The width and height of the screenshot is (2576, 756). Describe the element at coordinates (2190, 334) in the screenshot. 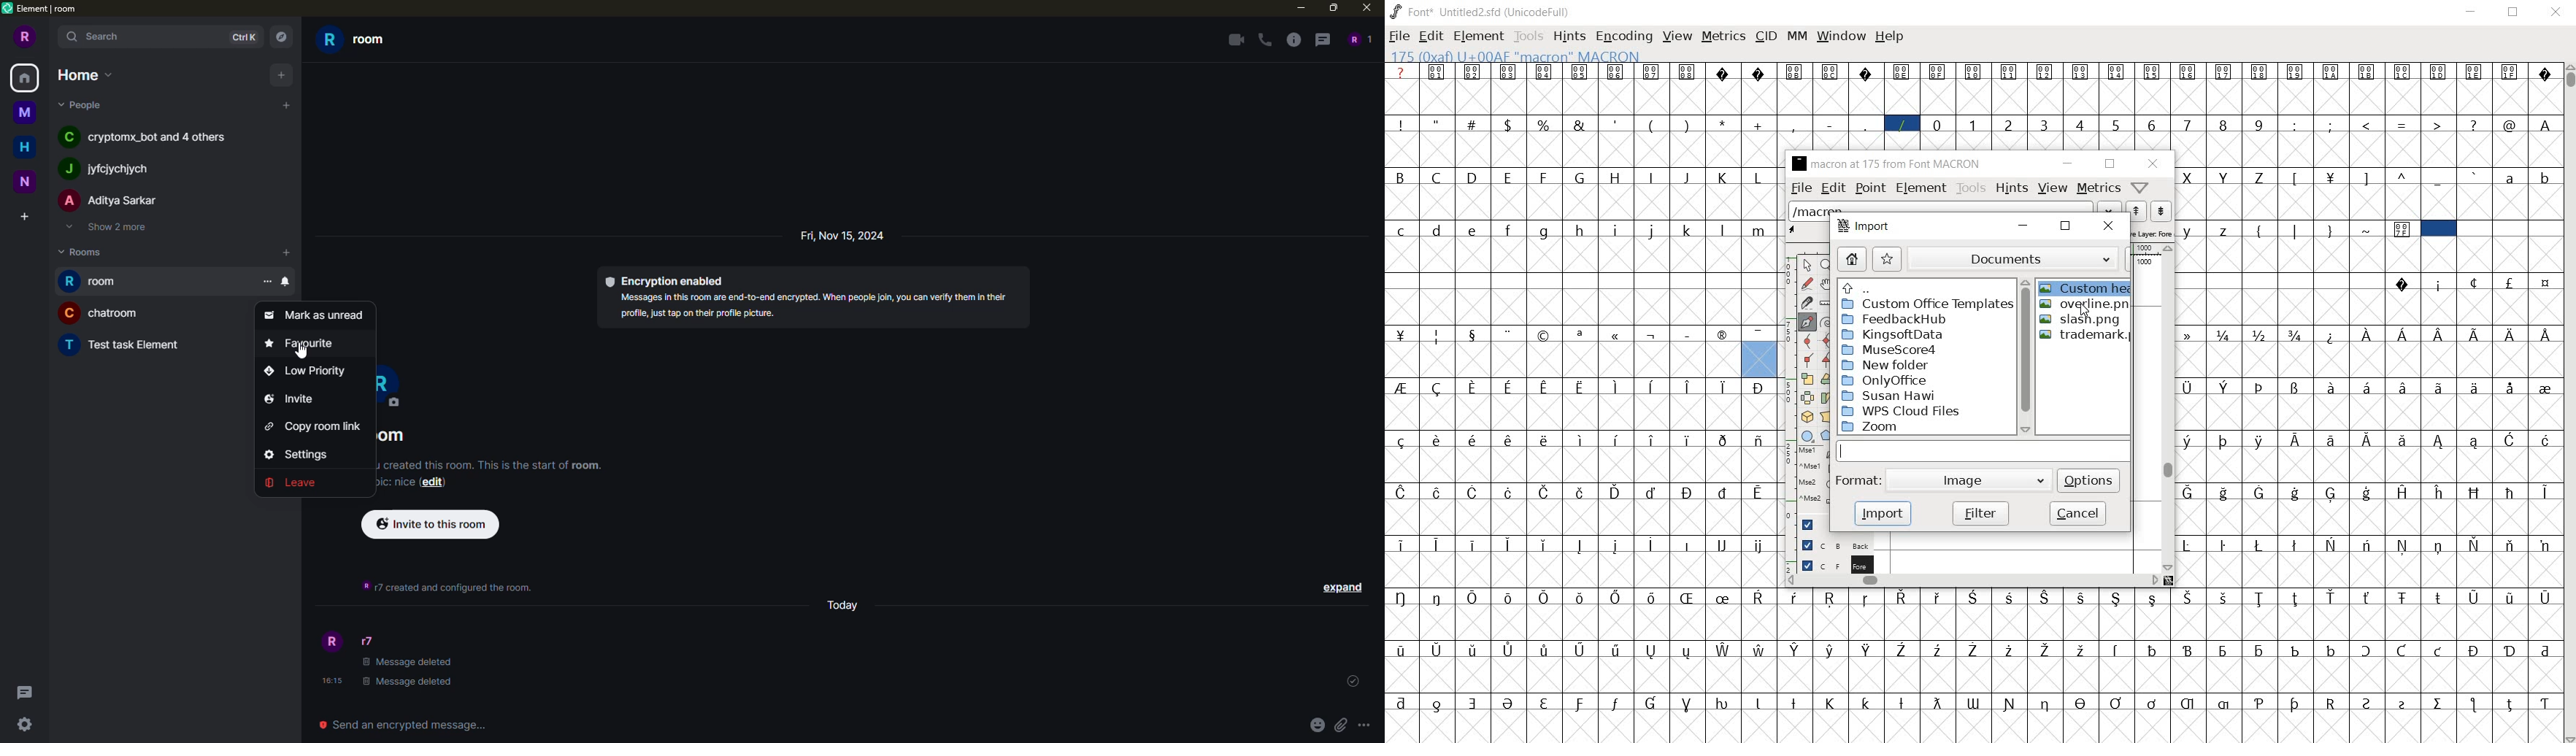

I see `Symbol` at that location.